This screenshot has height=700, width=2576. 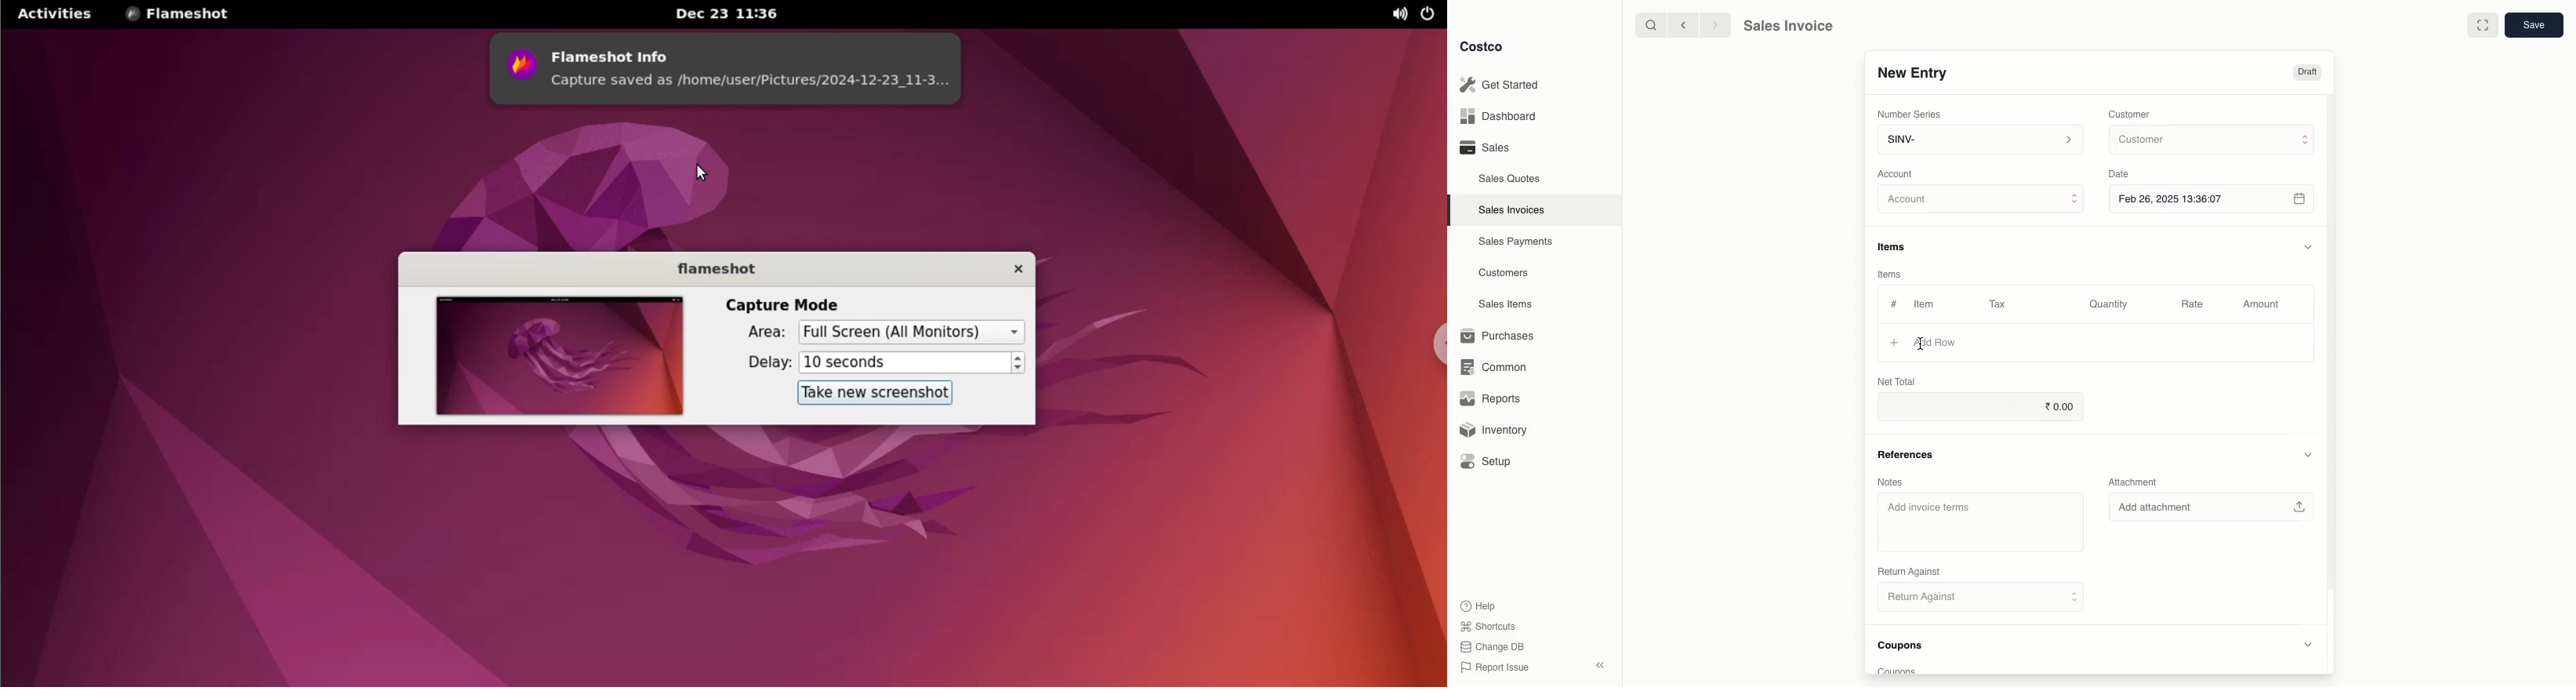 What do you see at coordinates (1997, 301) in the screenshot?
I see `Tax` at bounding box center [1997, 301].